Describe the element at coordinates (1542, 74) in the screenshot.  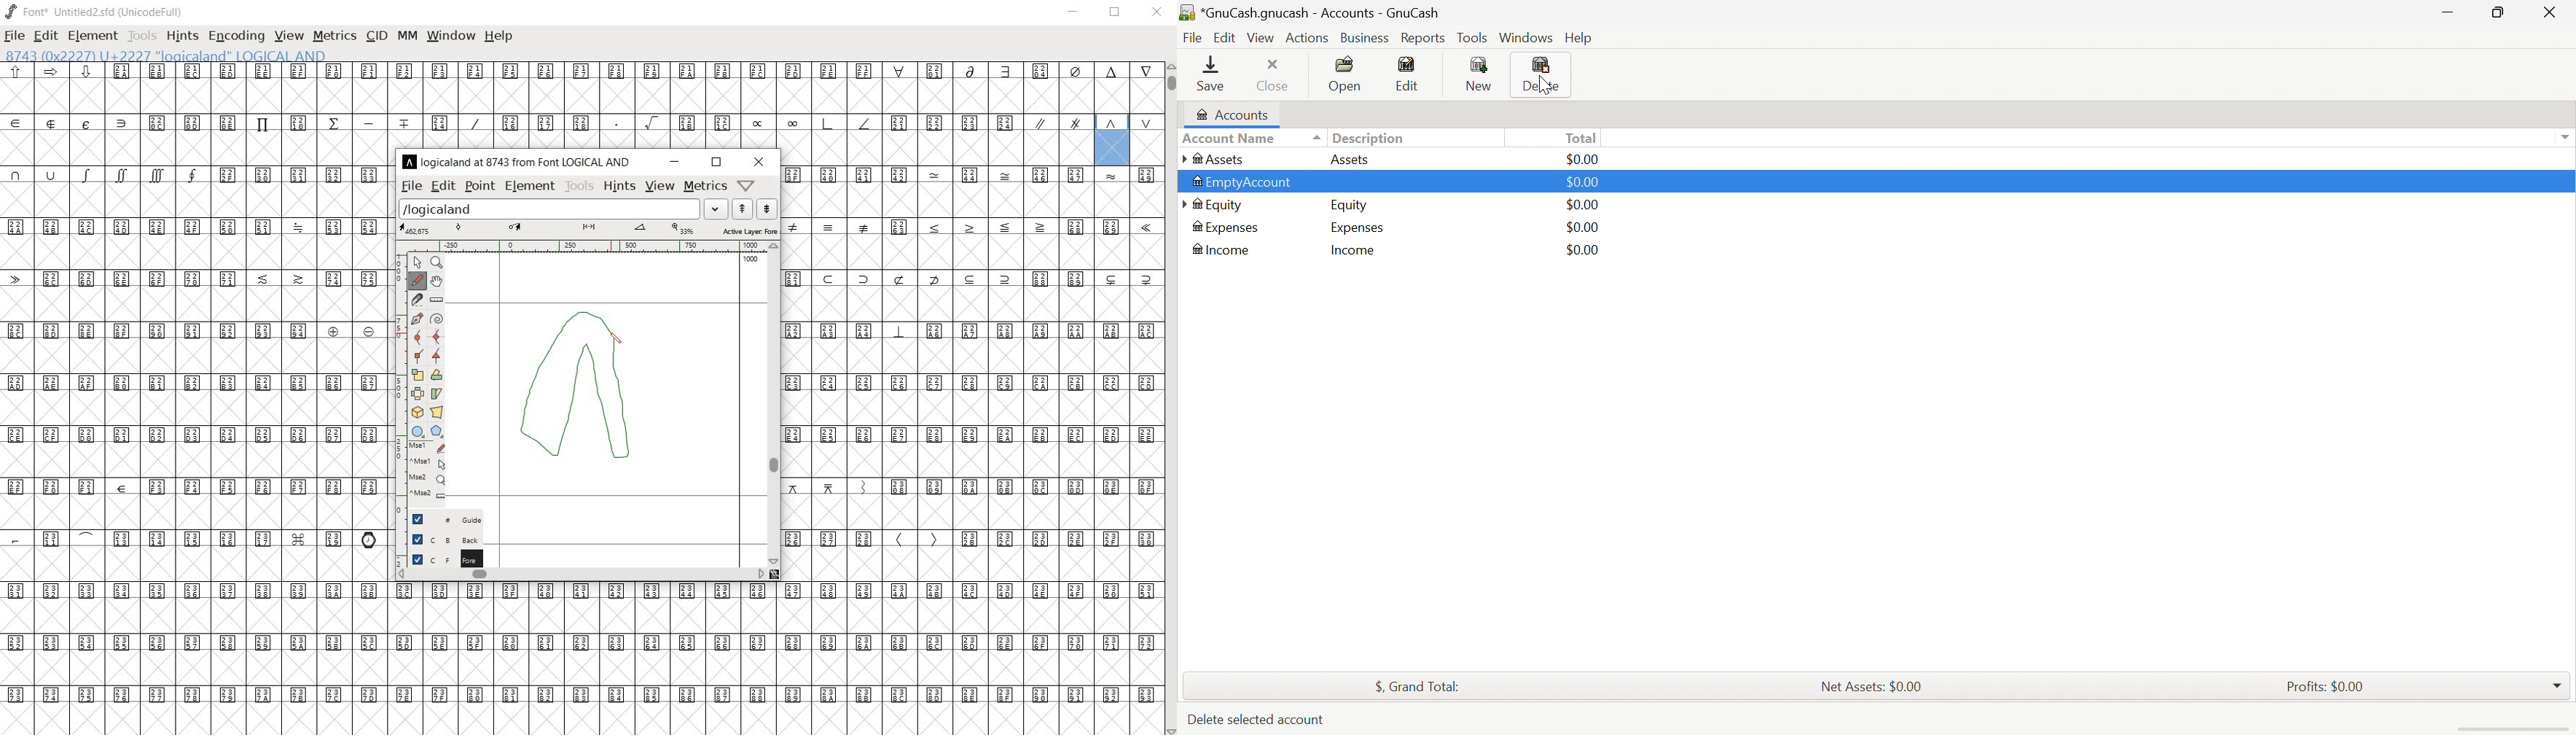
I see `Delete` at that location.